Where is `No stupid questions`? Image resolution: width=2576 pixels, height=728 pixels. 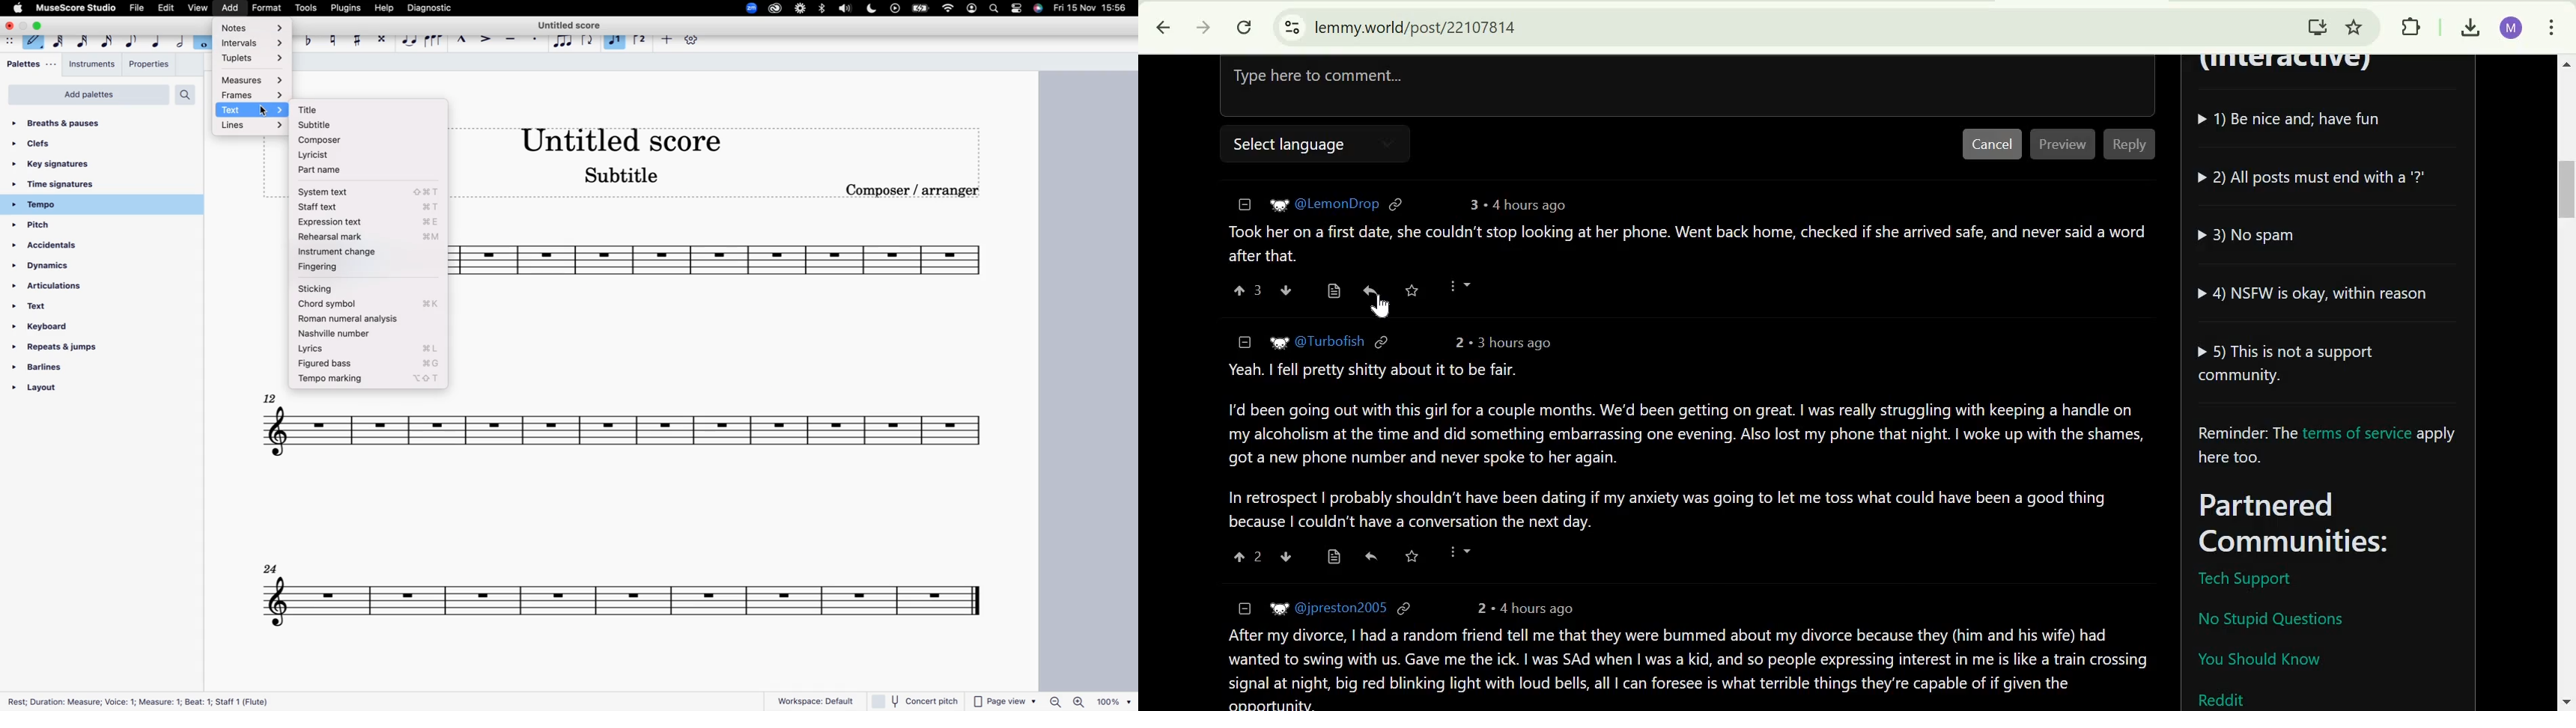
No stupid questions is located at coordinates (2275, 618).